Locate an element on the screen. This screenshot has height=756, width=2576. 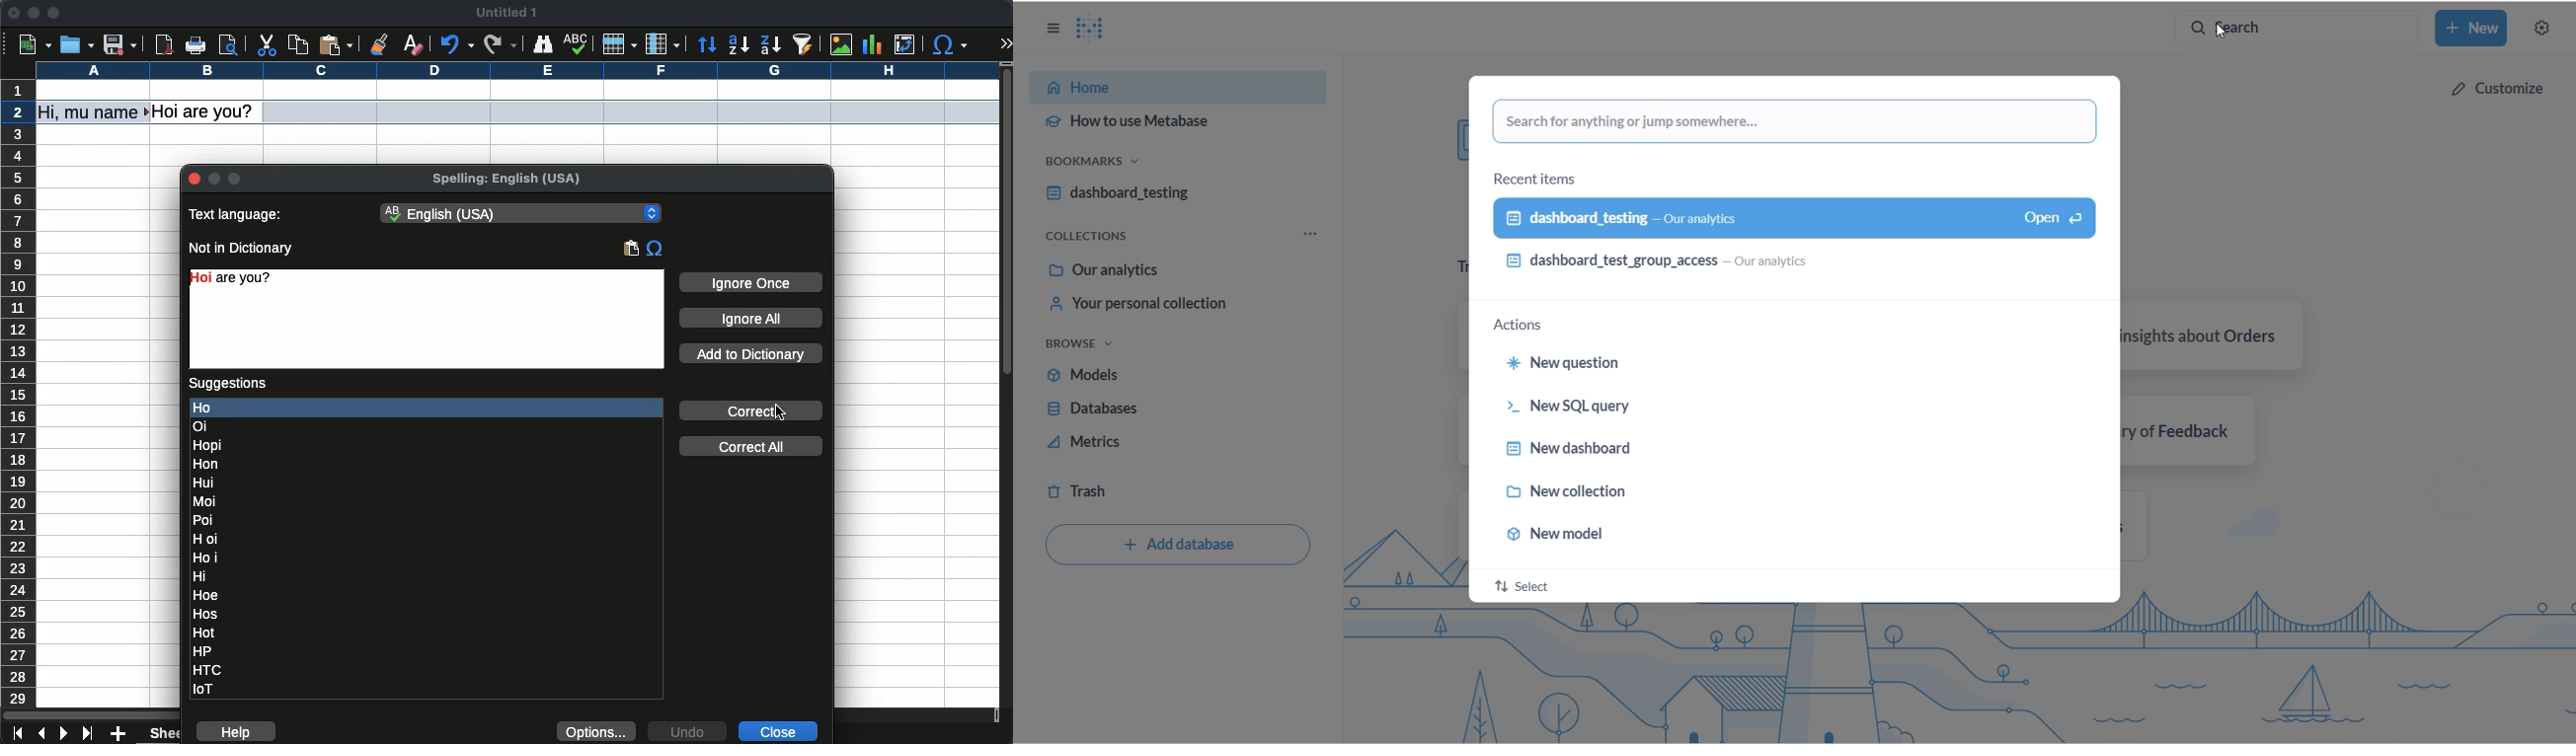
minimize is located at coordinates (33, 13).